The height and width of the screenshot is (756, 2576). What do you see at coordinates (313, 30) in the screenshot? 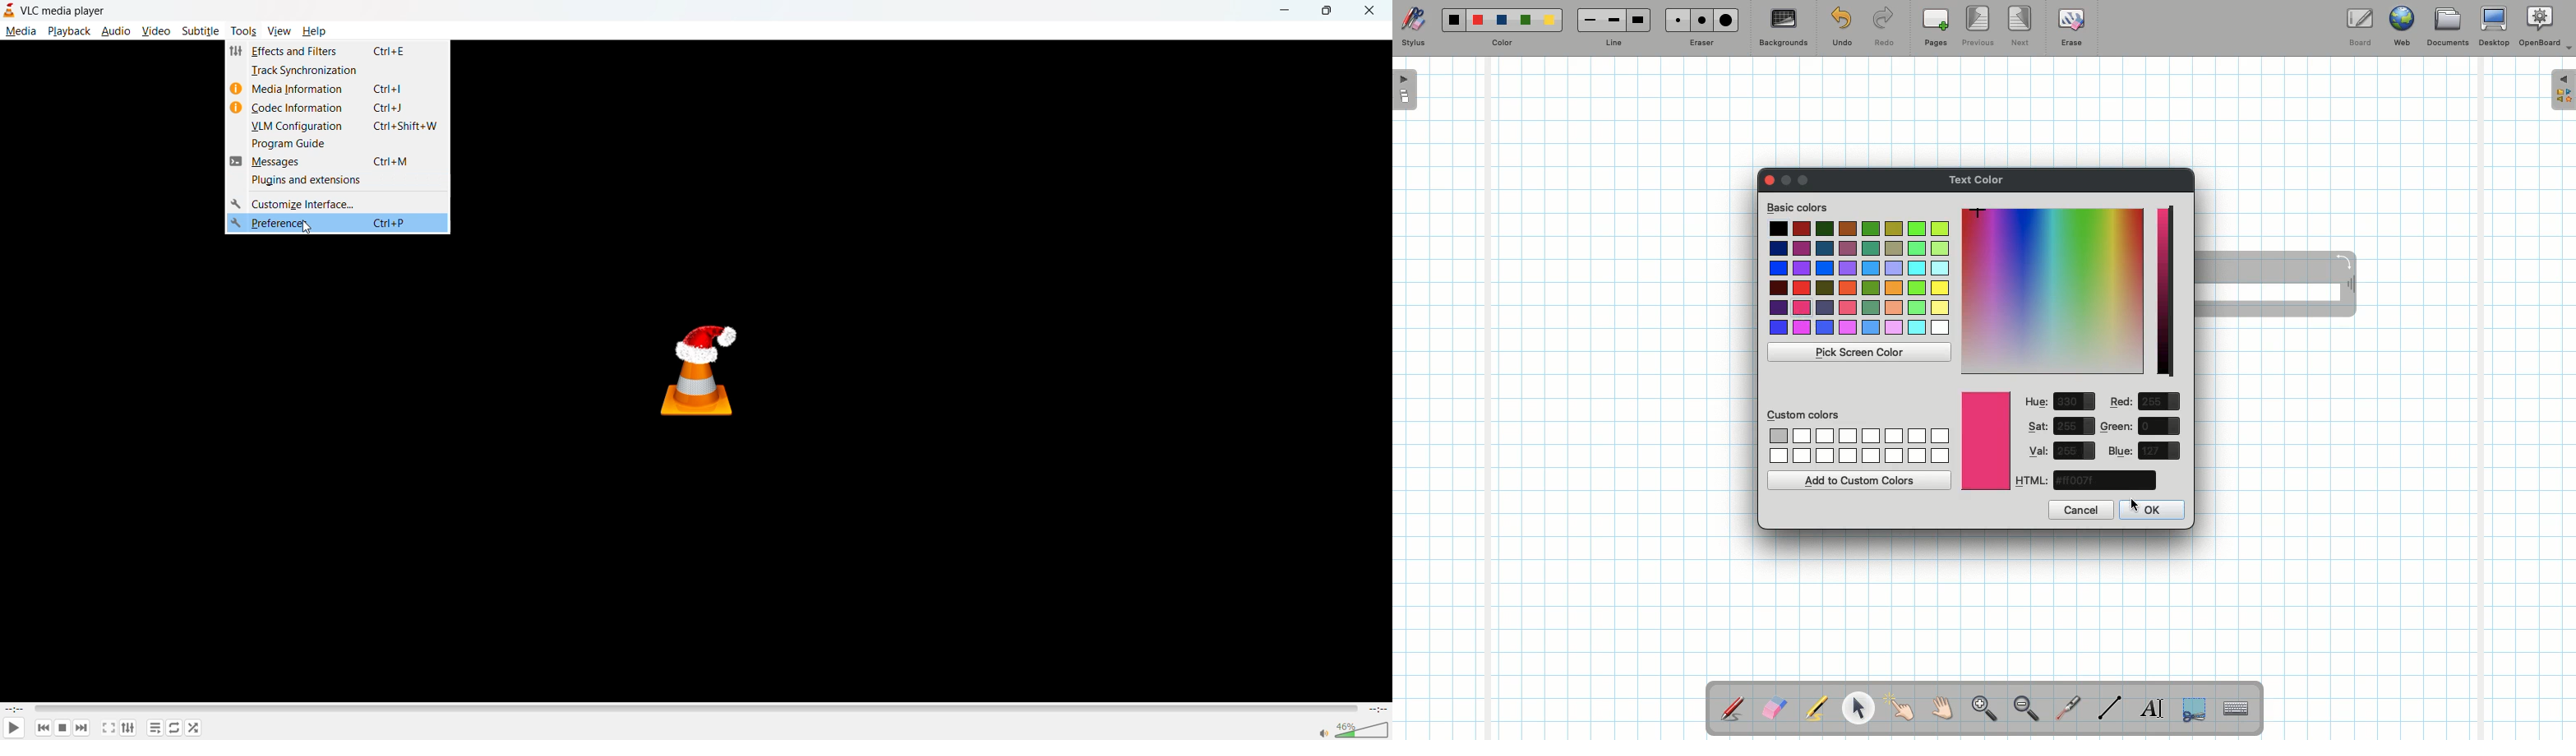
I see `help` at bounding box center [313, 30].